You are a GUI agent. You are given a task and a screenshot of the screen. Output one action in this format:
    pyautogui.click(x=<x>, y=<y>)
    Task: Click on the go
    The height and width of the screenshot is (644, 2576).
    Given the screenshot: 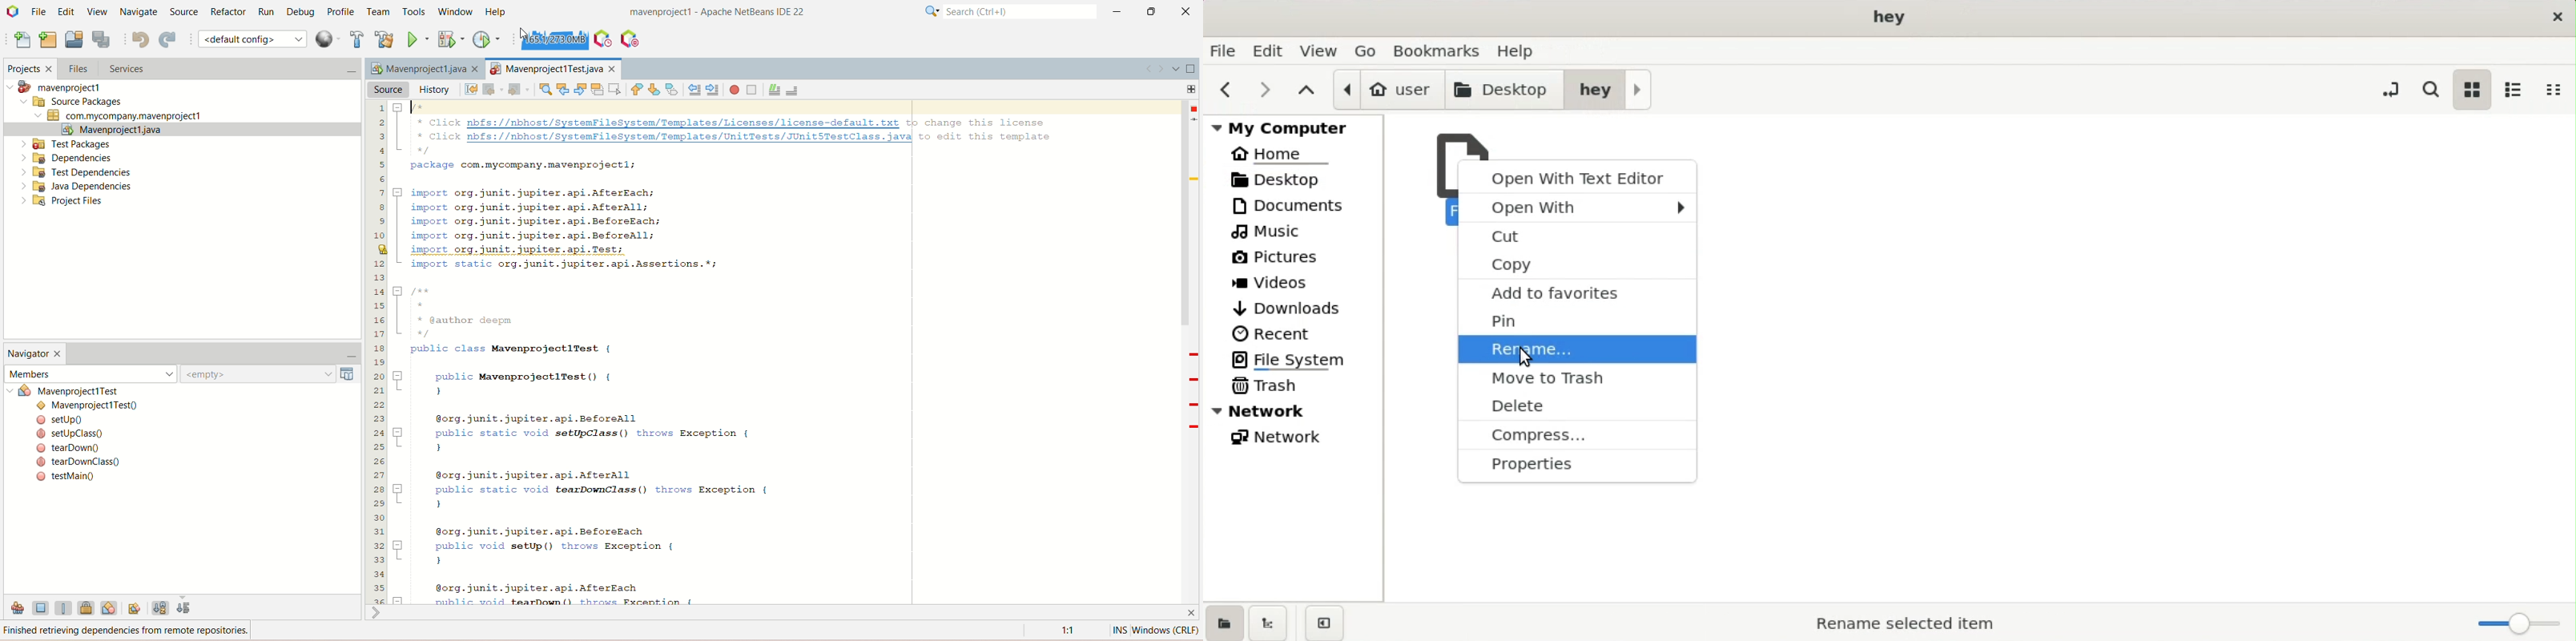 What is the action you would take?
    pyautogui.click(x=1367, y=50)
    